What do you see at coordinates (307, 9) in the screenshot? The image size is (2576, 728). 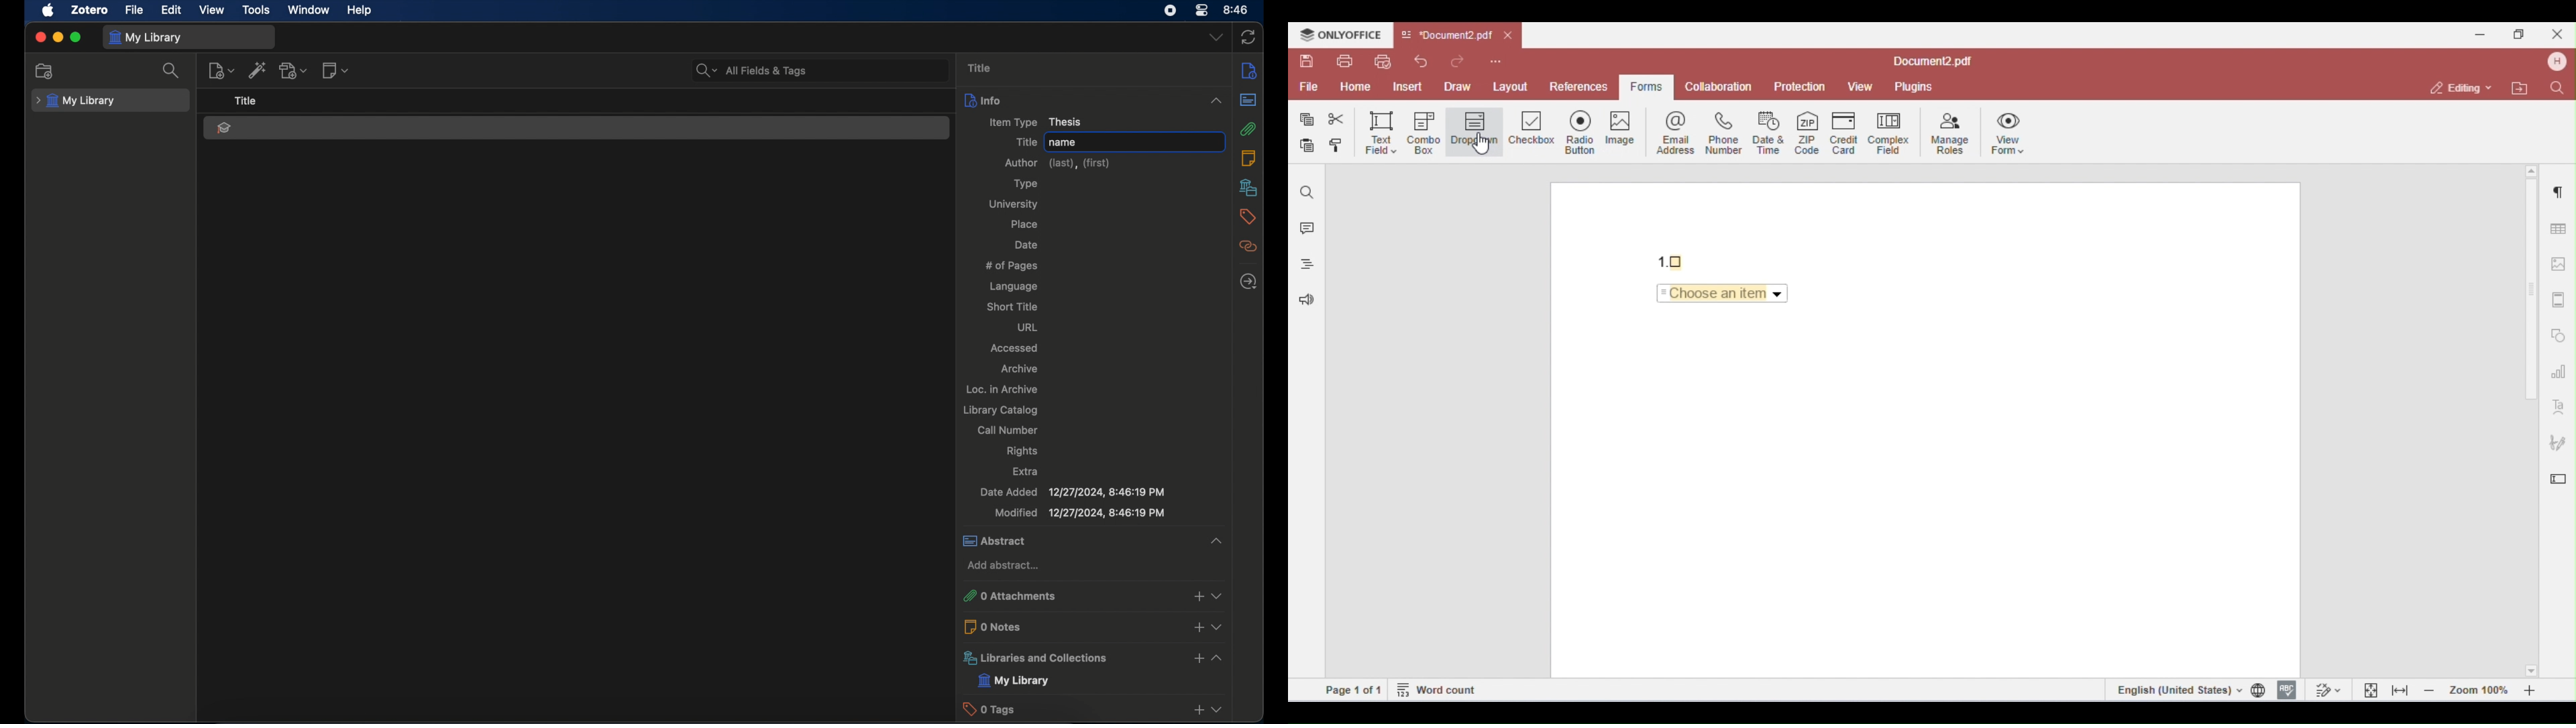 I see `window` at bounding box center [307, 9].